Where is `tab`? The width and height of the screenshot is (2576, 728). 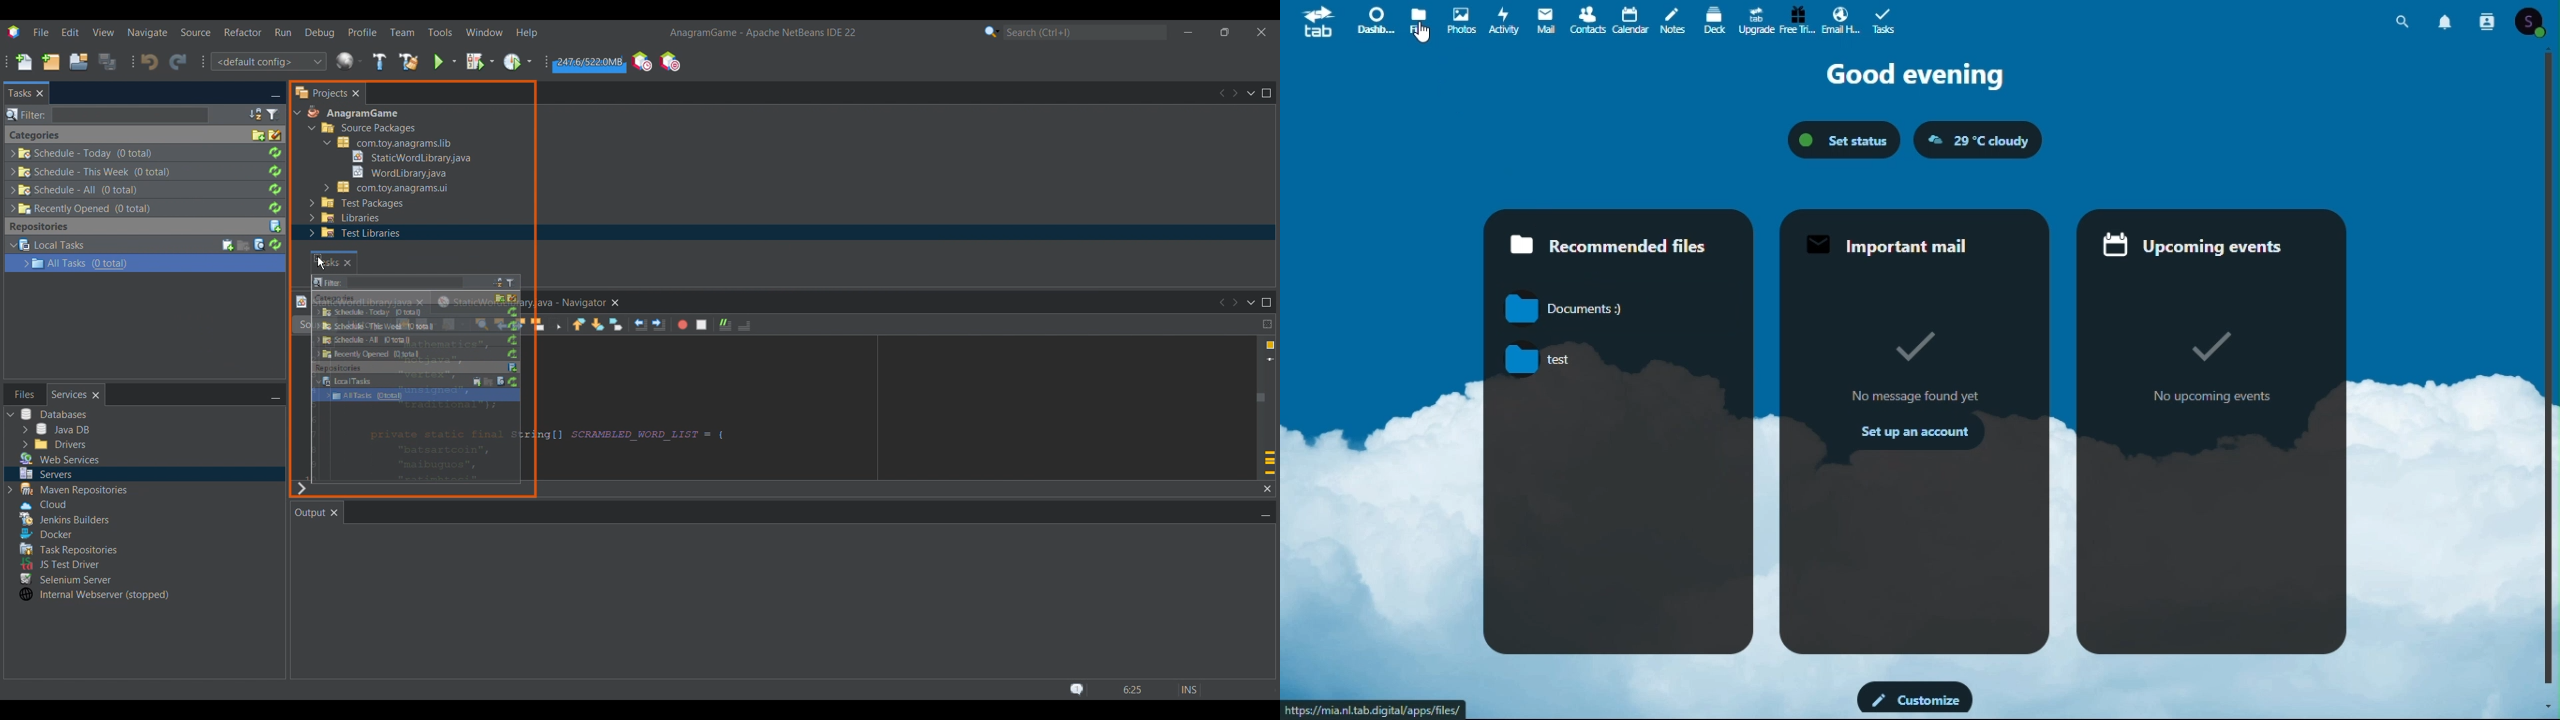
tab is located at coordinates (1314, 22).